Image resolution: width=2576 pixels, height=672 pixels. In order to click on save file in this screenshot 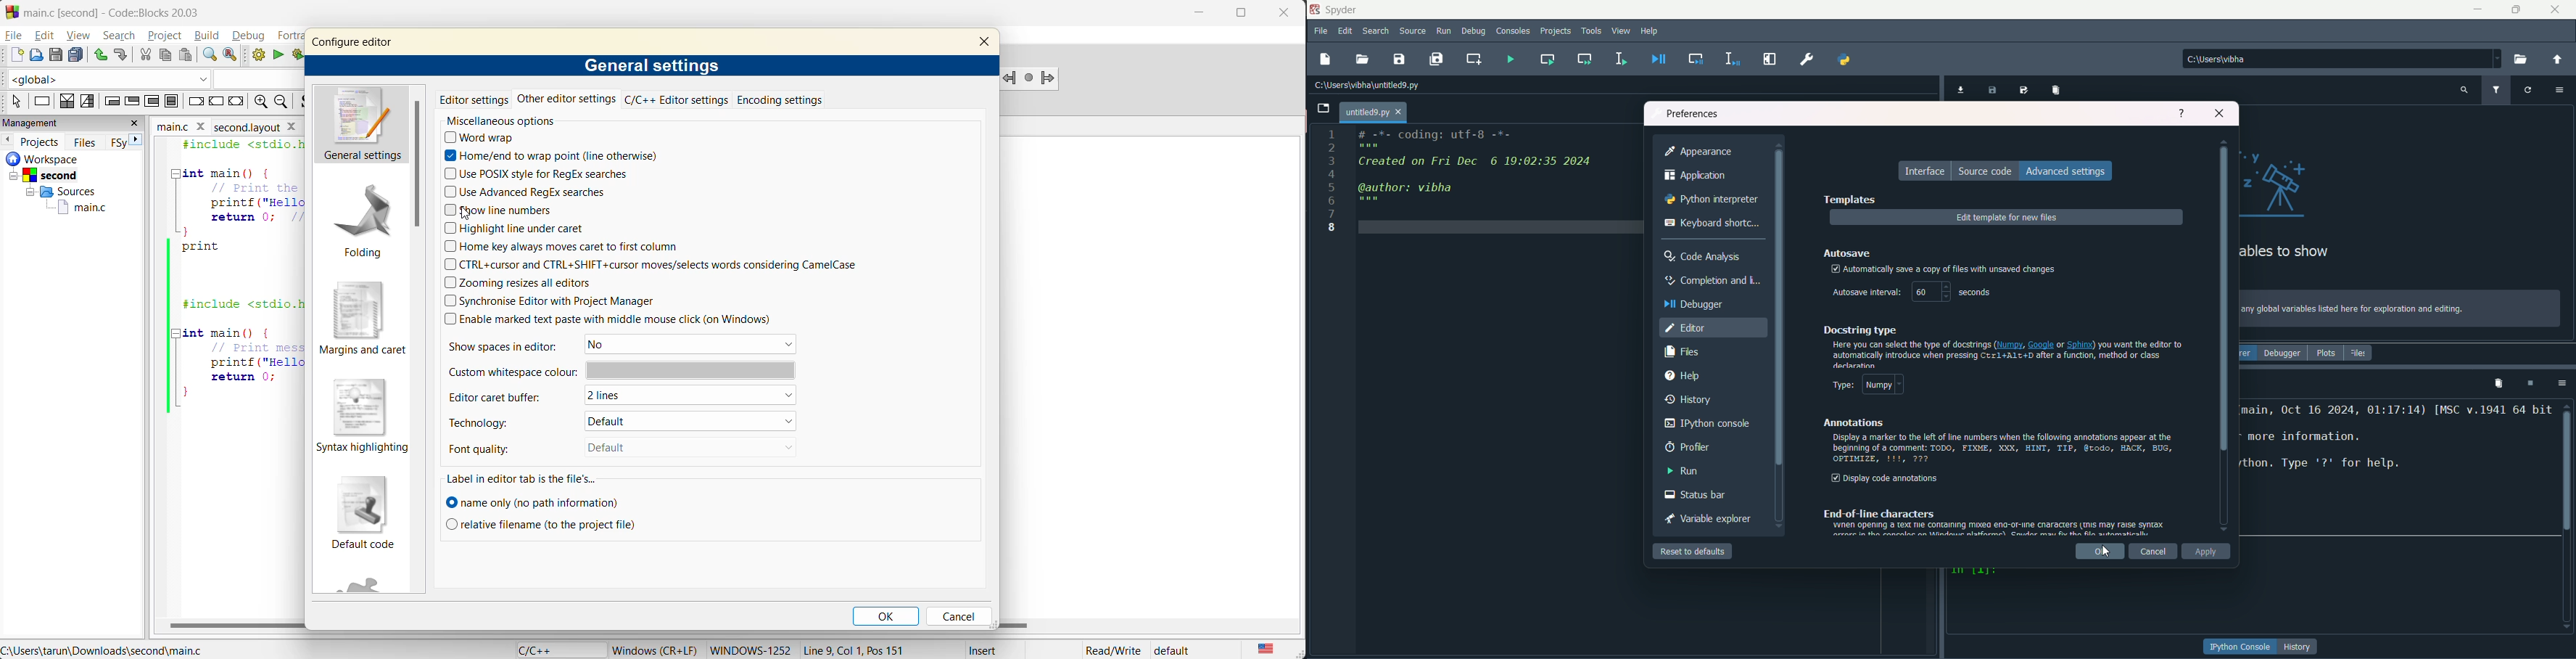, I will do `click(1399, 58)`.